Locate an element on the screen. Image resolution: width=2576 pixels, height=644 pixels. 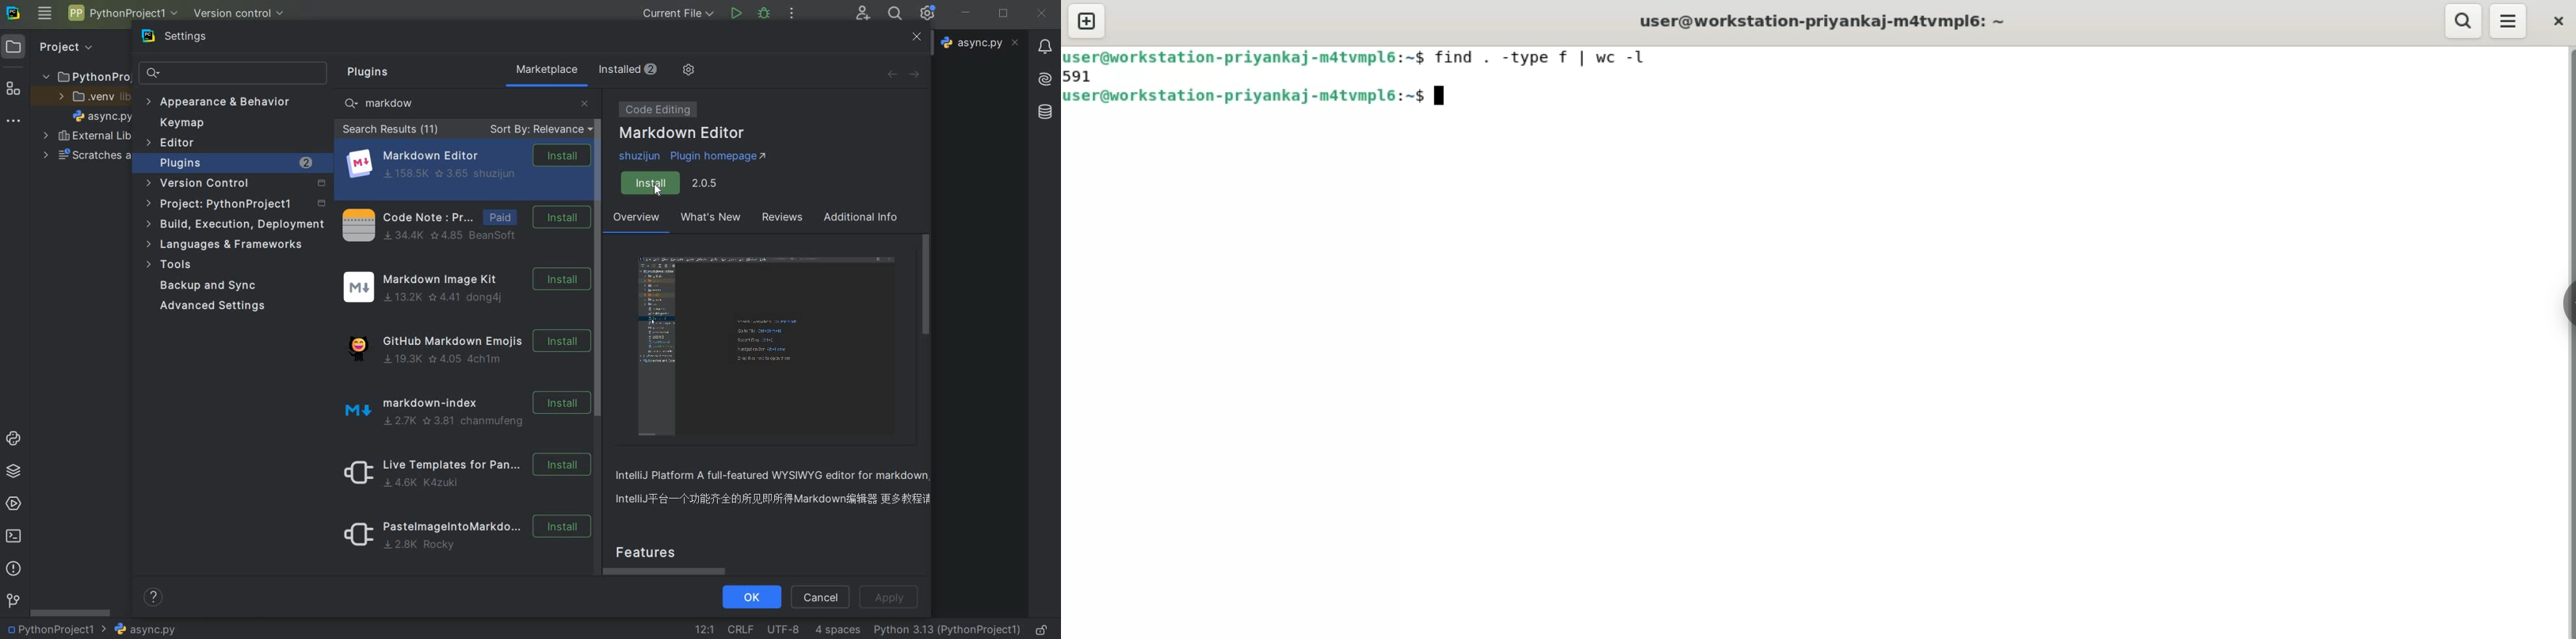
Project name is located at coordinates (57, 629).